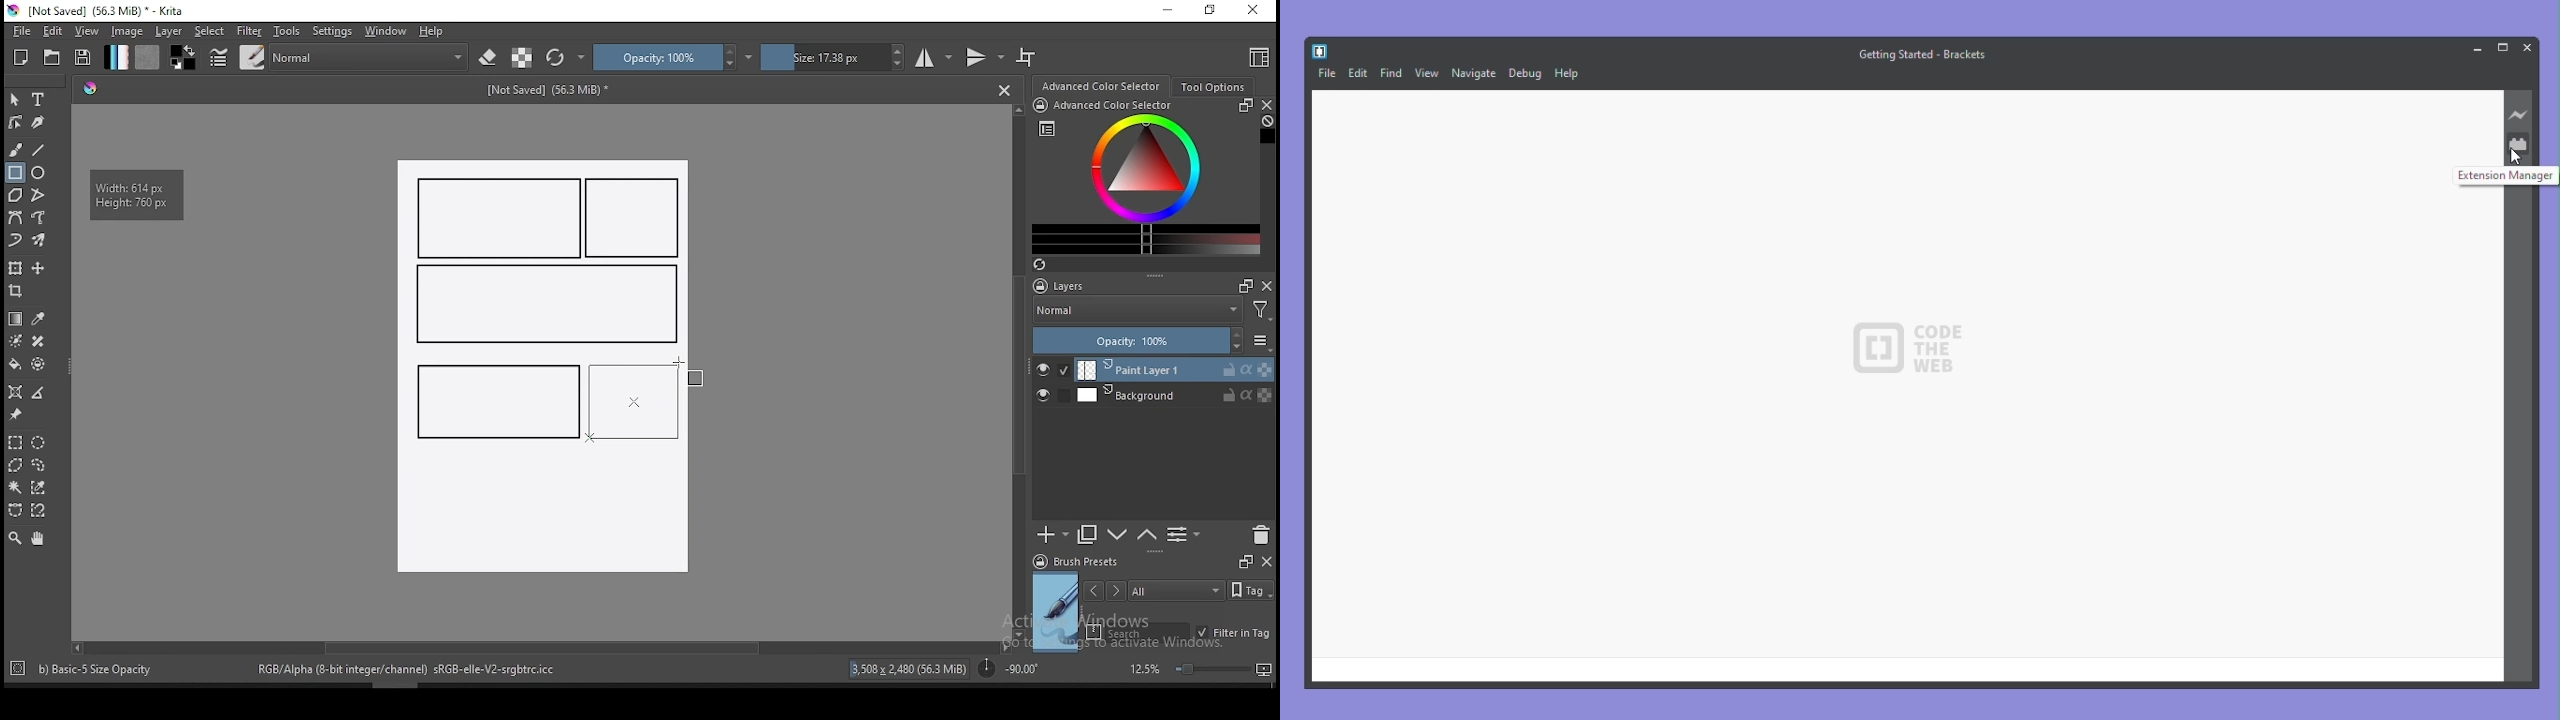  What do you see at coordinates (14, 442) in the screenshot?
I see `rectangular selection tool` at bounding box center [14, 442].